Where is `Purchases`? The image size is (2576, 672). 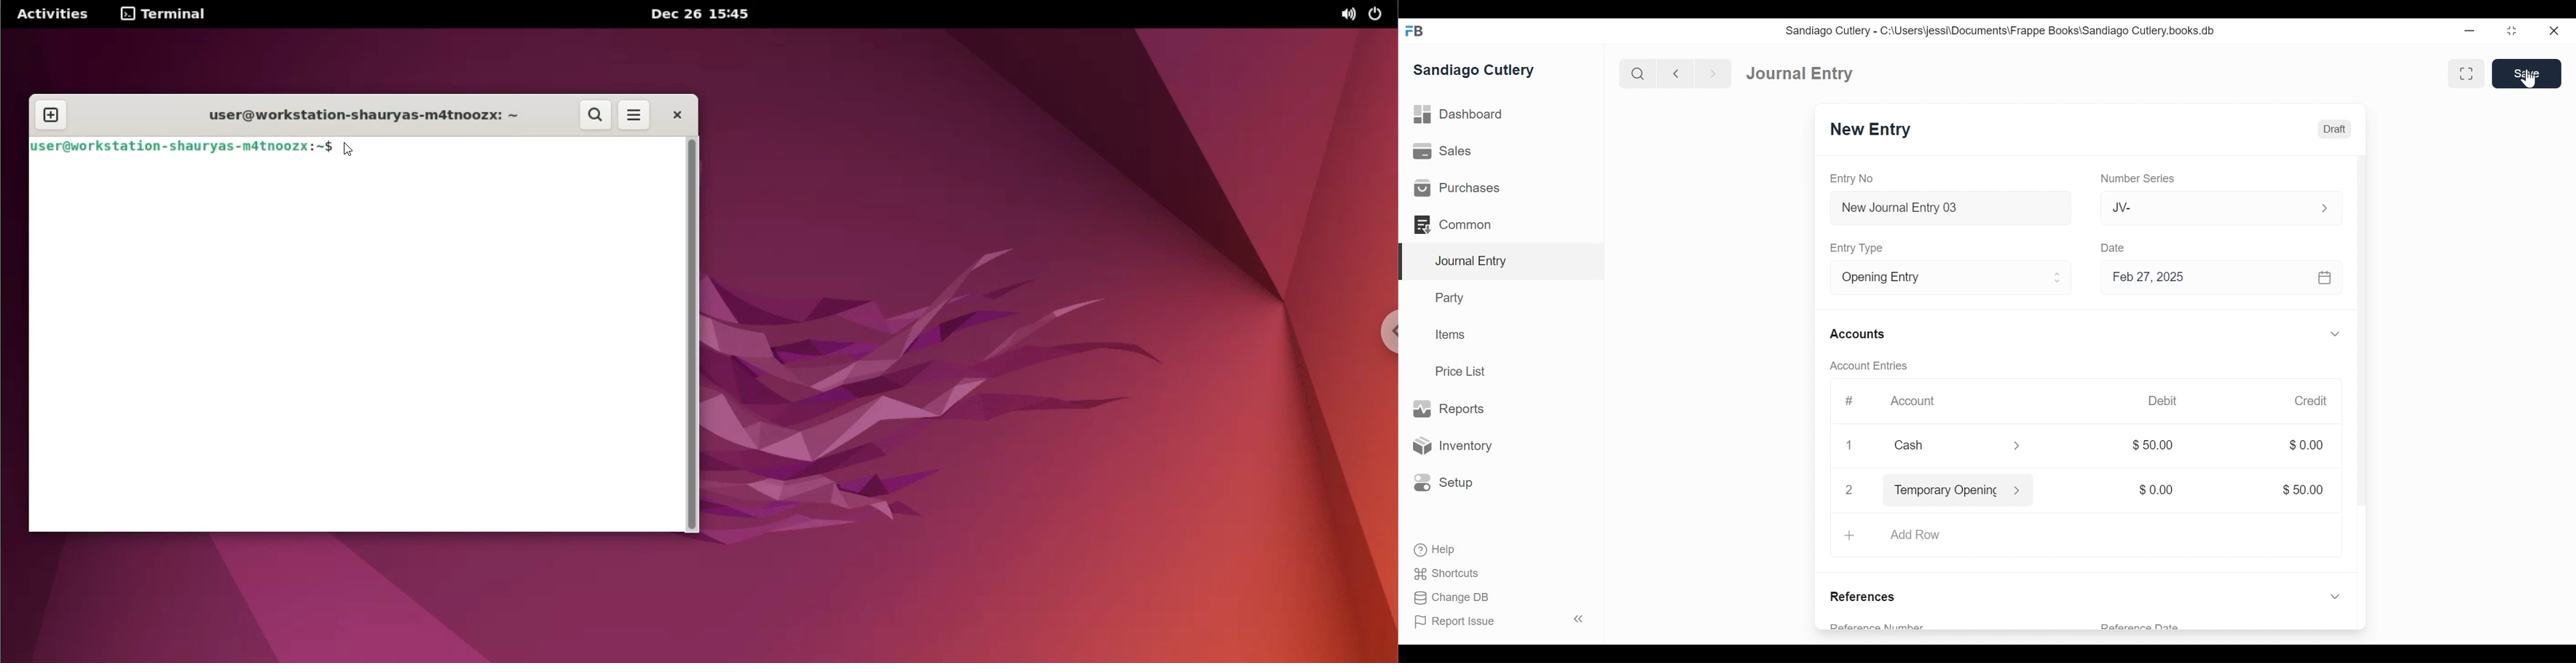
Purchases is located at coordinates (1459, 188).